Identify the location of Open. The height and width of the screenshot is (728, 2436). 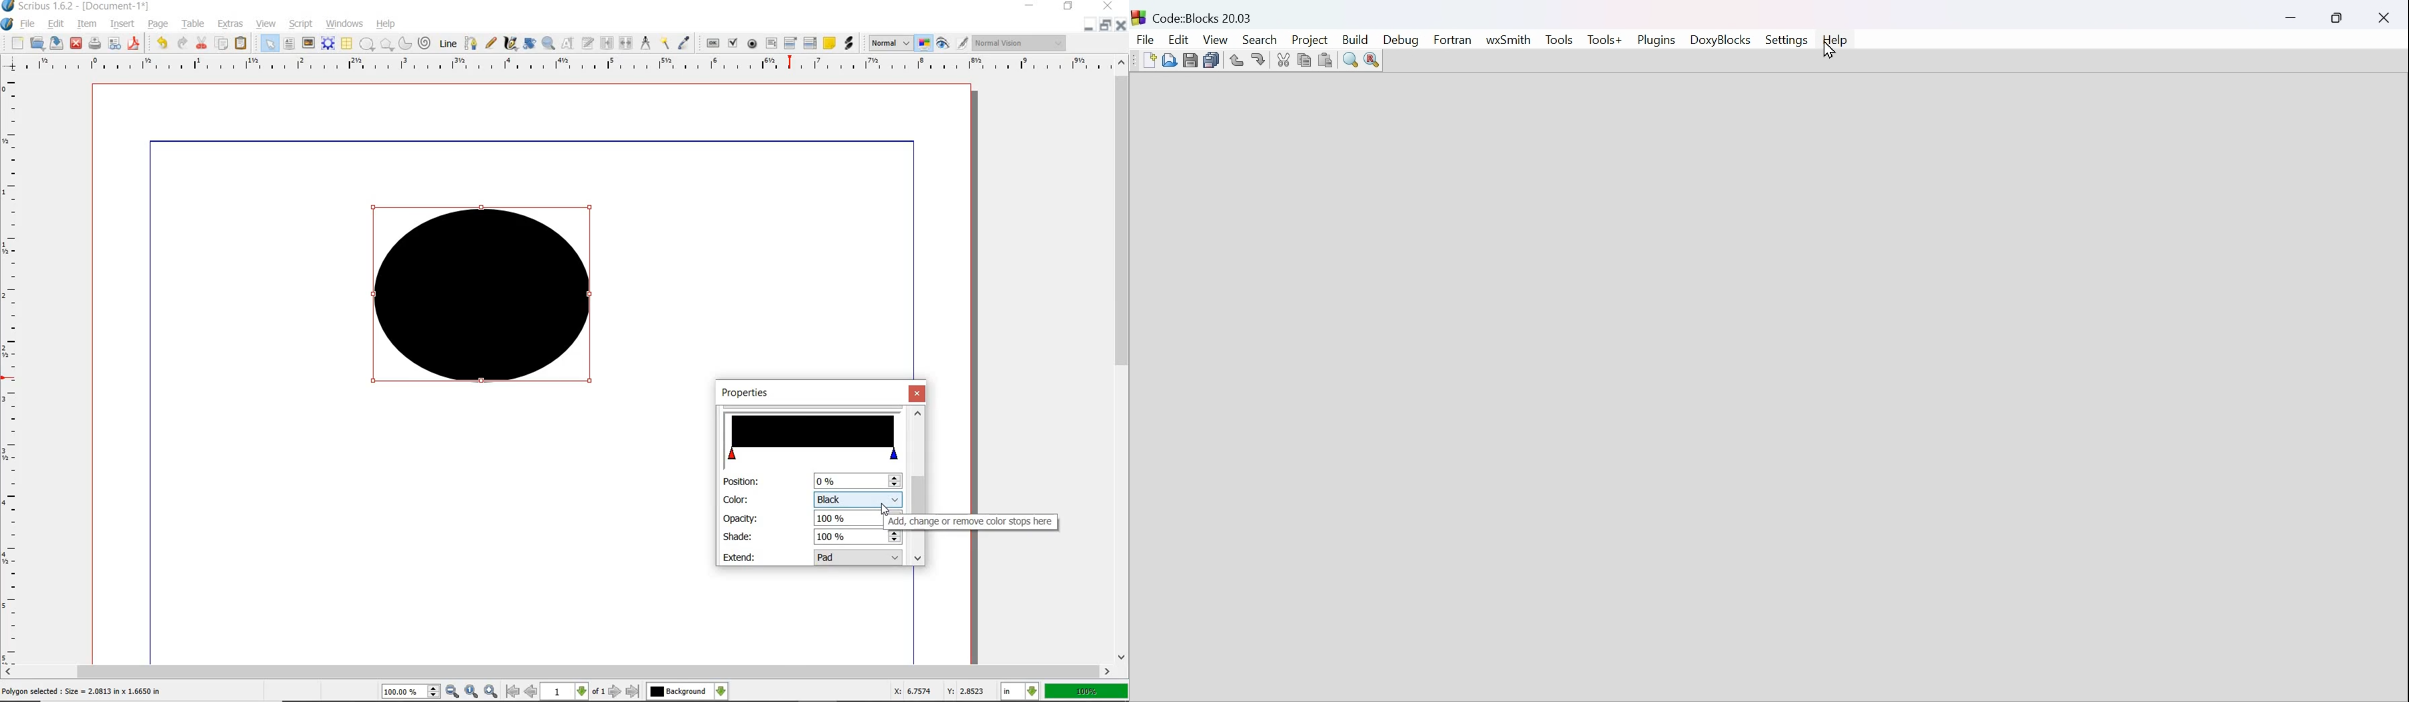
(1171, 60).